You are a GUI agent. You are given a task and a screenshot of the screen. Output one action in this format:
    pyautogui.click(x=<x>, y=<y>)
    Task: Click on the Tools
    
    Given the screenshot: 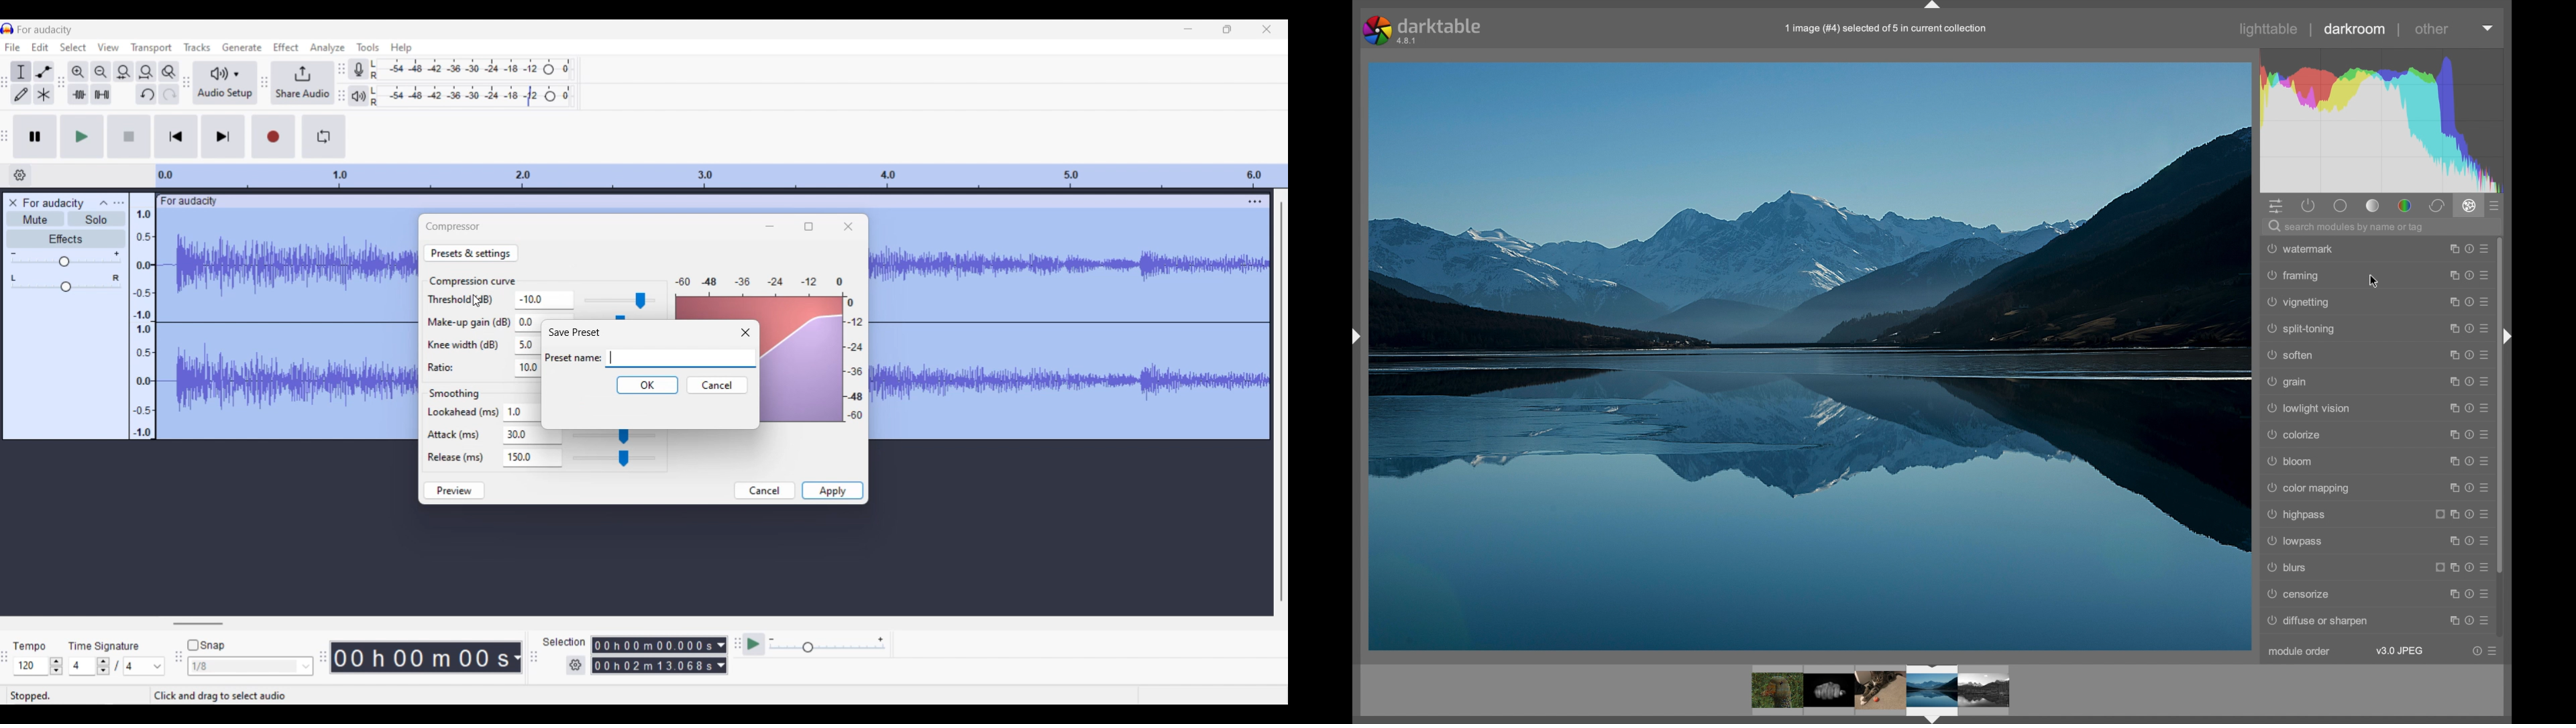 What is the action you would take?
    pyautogui.click(x=368, y=46)
    